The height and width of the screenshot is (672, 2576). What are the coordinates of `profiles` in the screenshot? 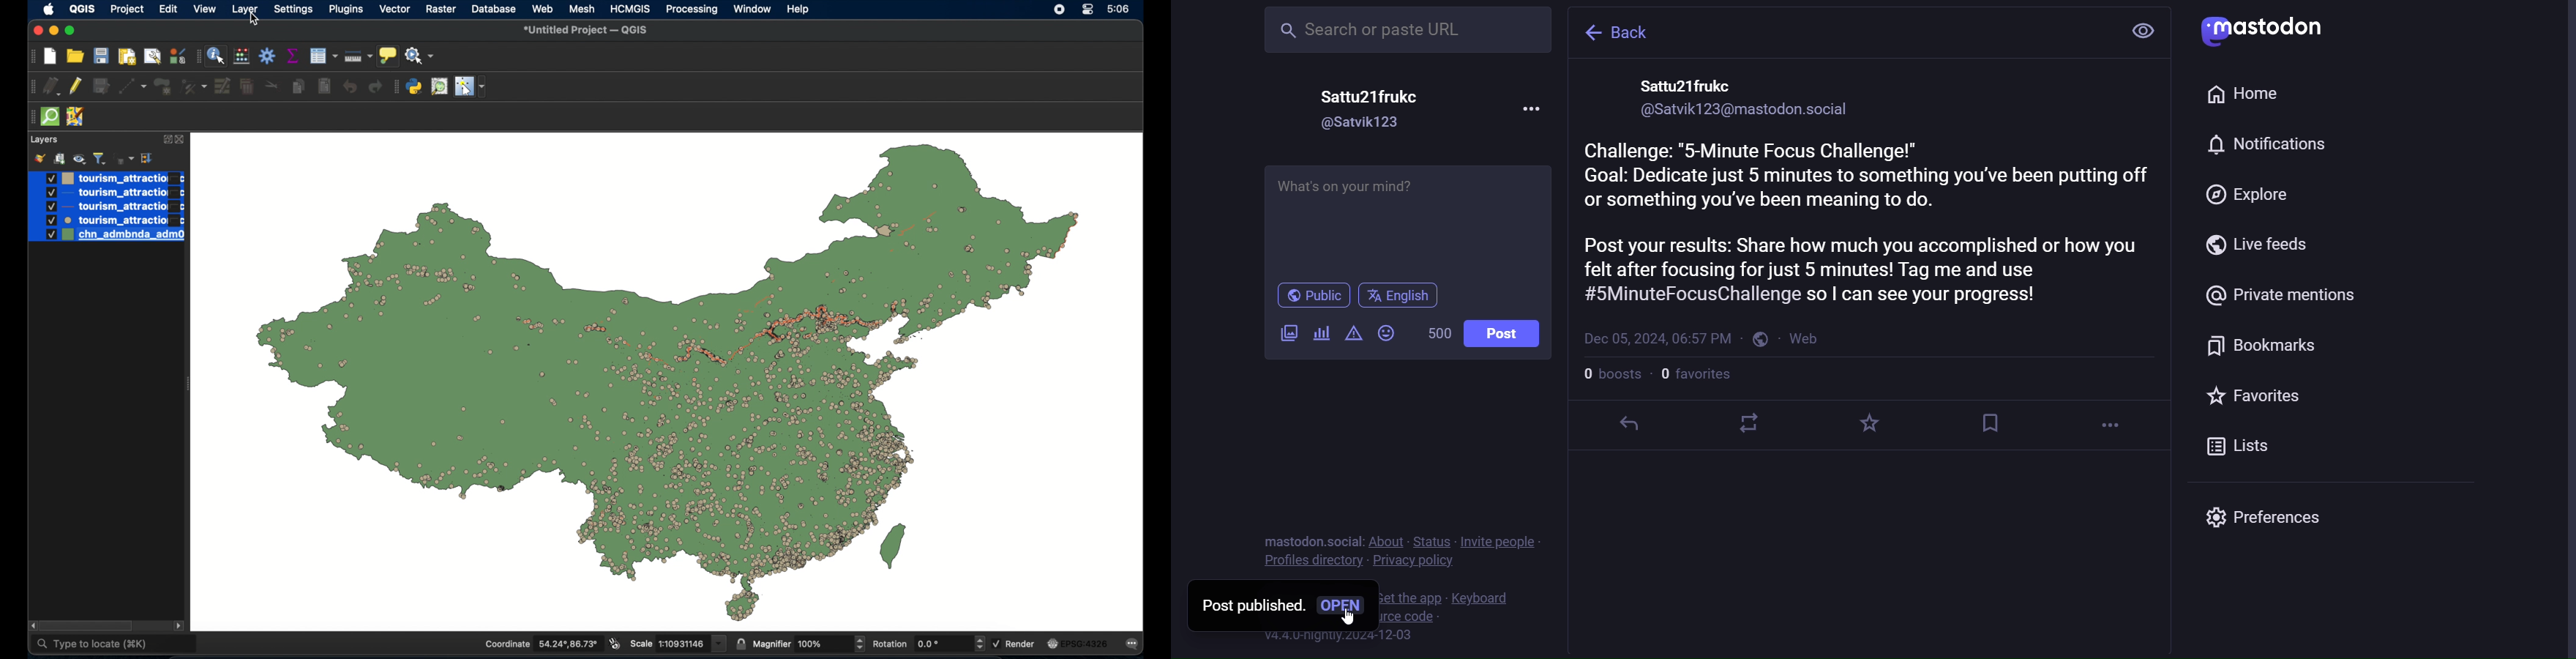 It's located at (1311, 562).